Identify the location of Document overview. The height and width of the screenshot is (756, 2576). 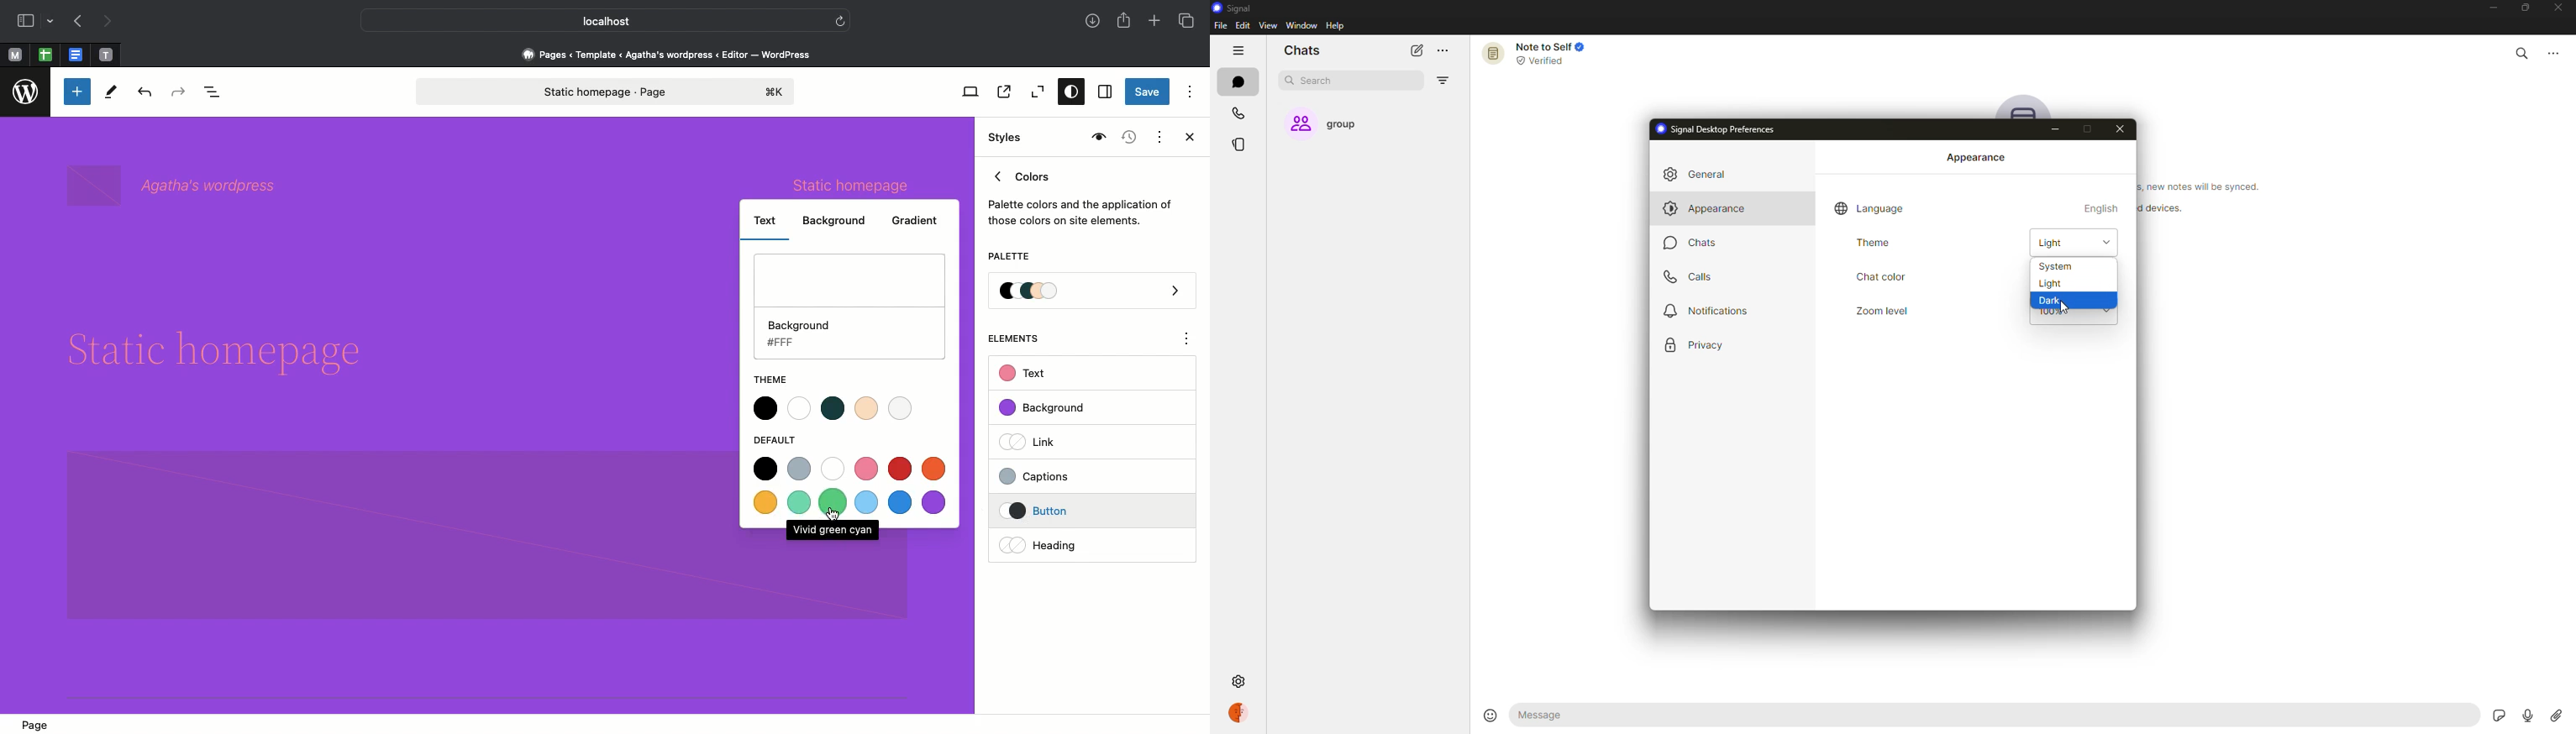
(216, 93).